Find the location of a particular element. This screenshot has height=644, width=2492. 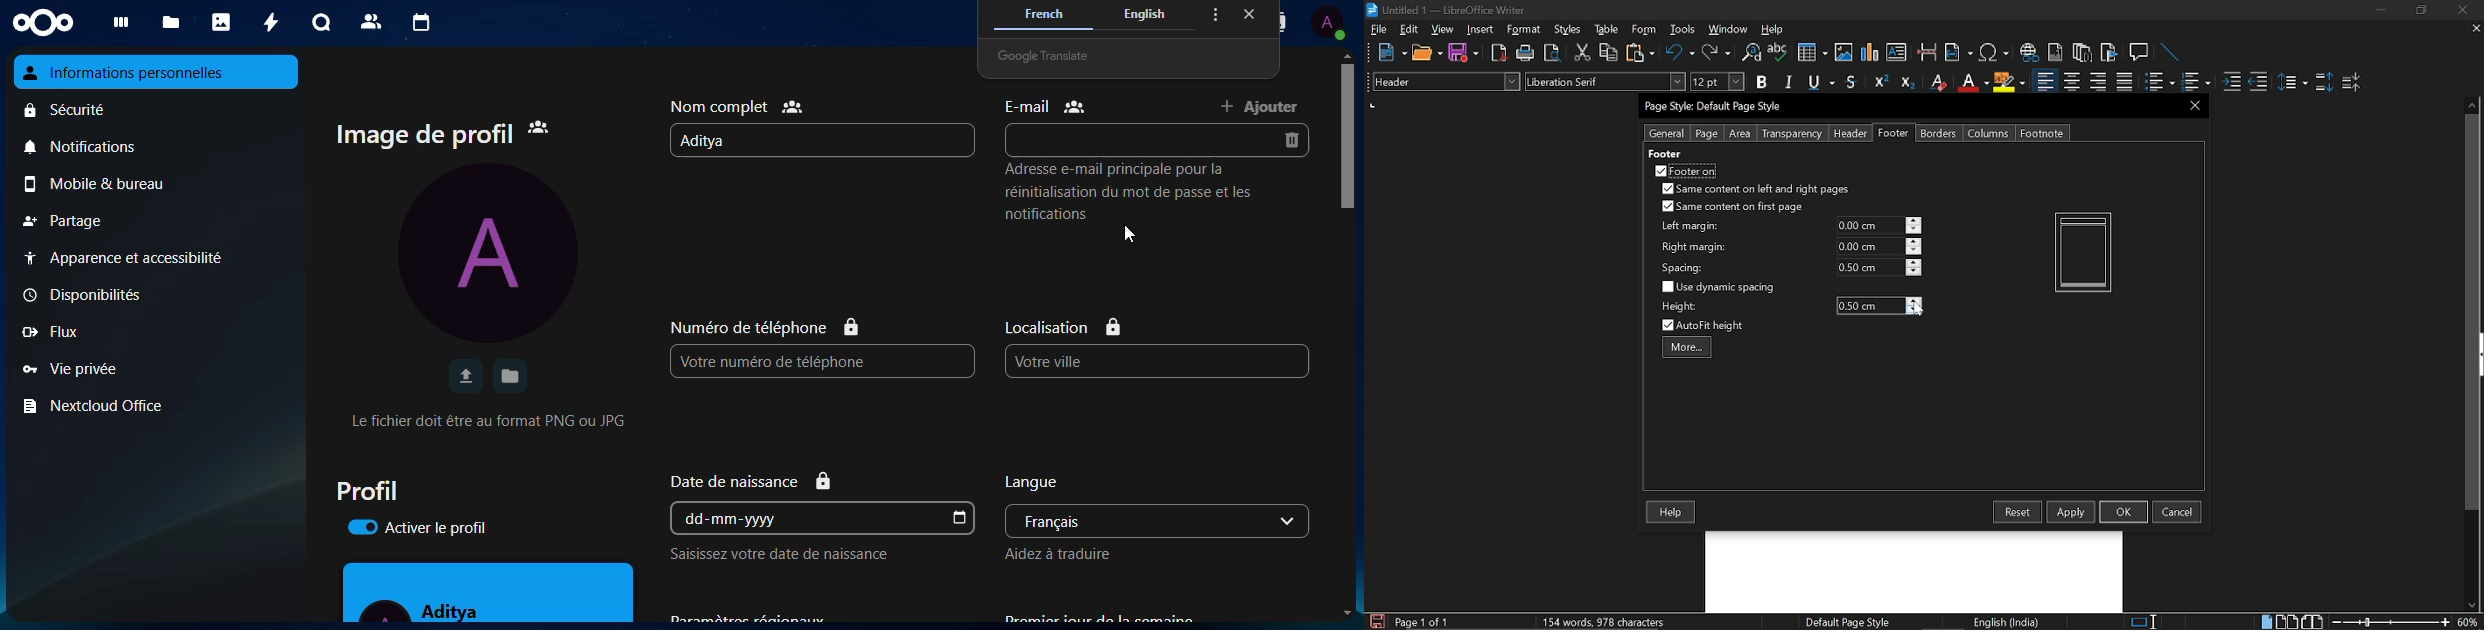

Adresse e-mail principale pour lareinitialisation du mot de passe et les notifications is located at coordinates (1134, 203).